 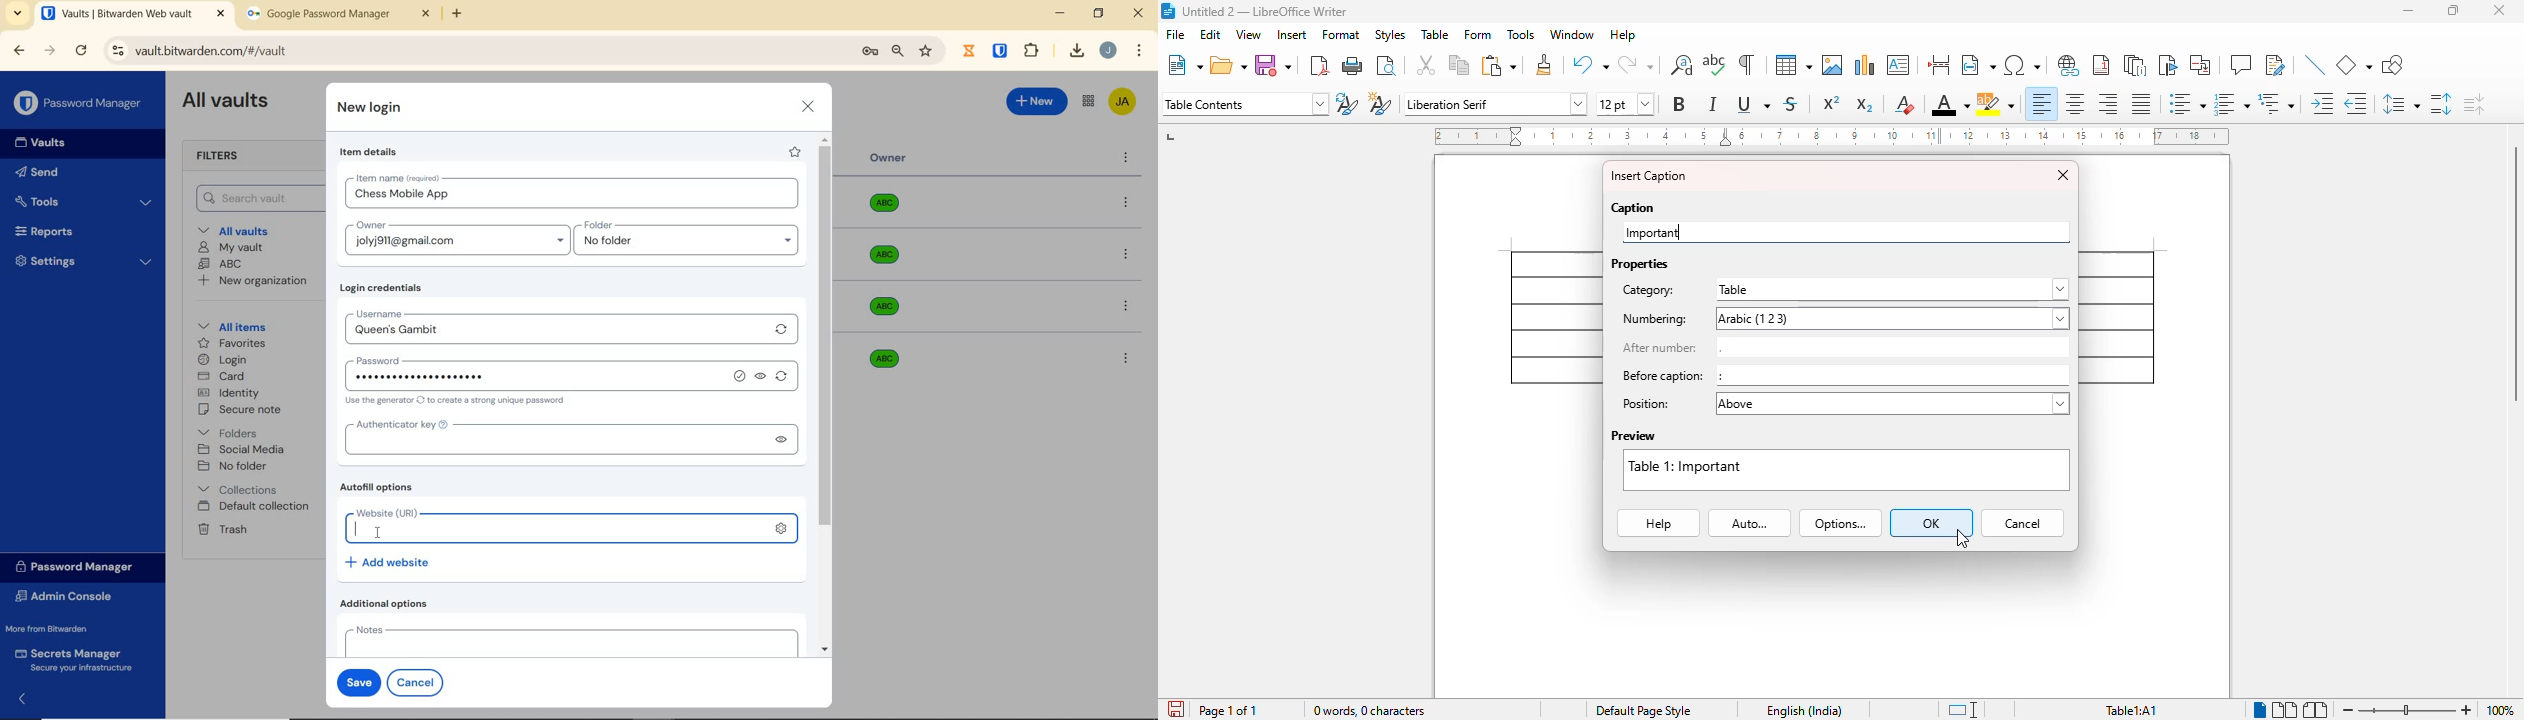 I want to click on owner, so click(x=370, y=226).